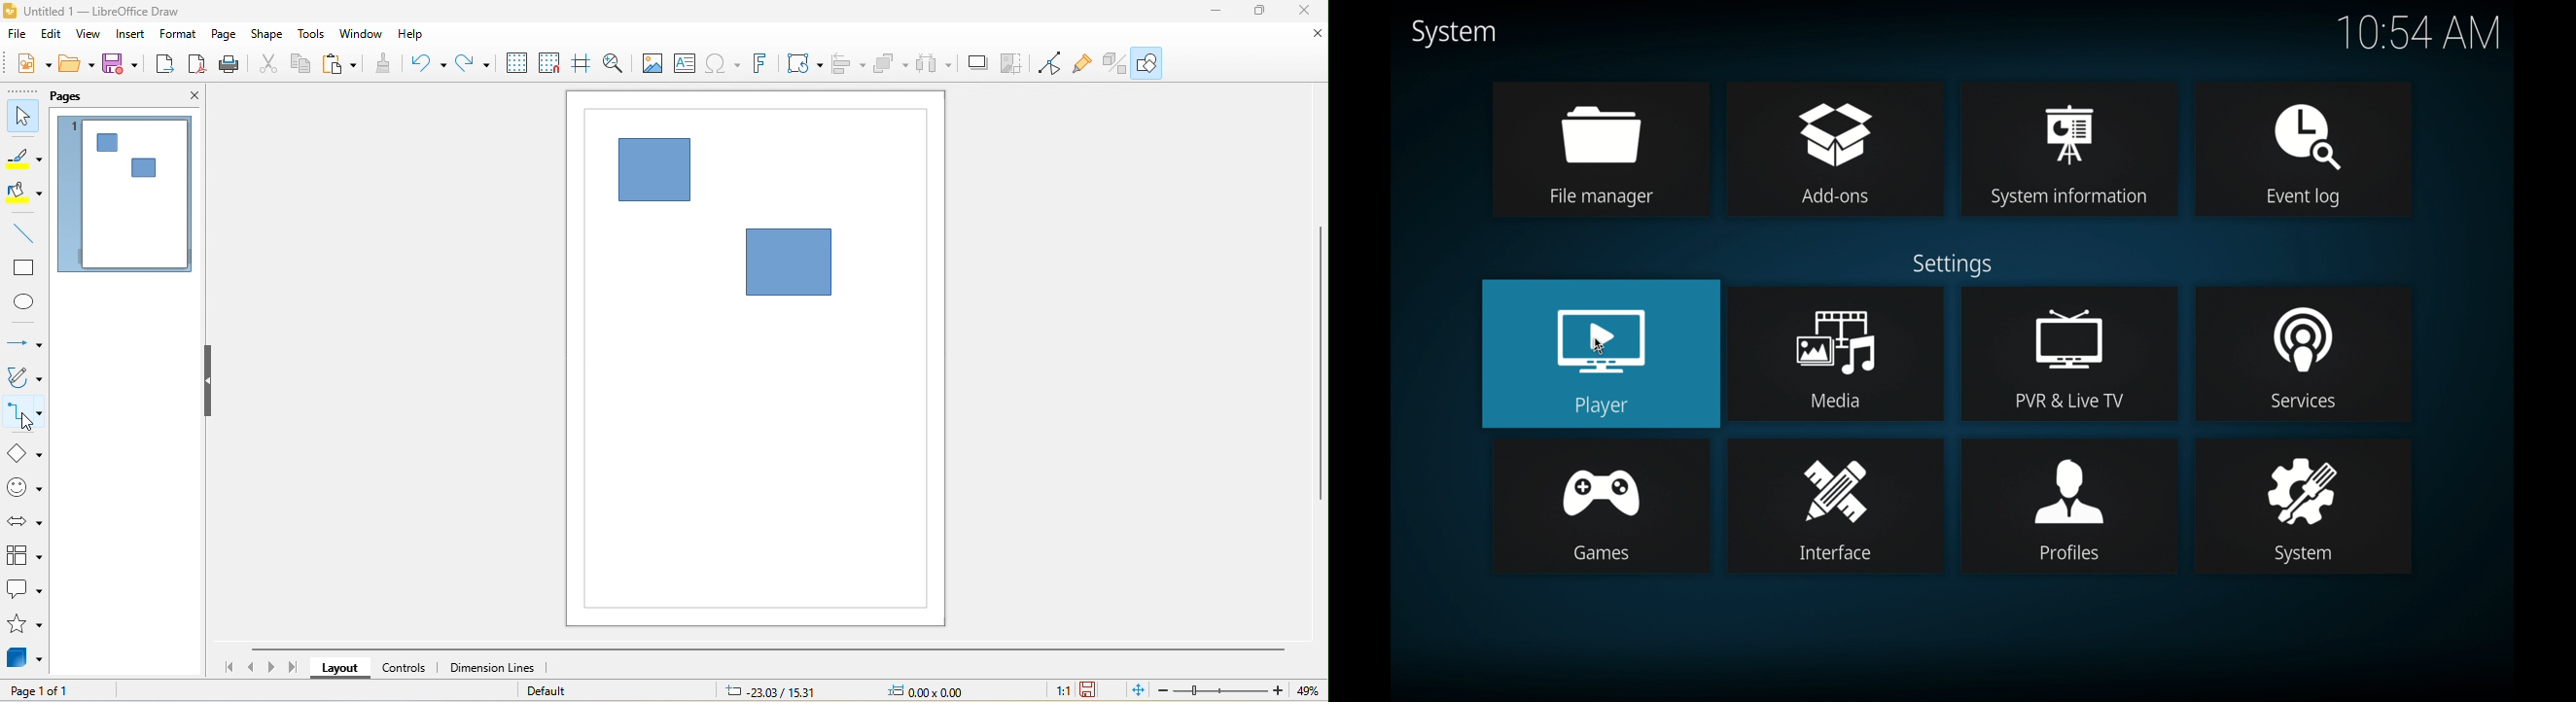  Describe the element at coordinates (975, 64) in the screenshot. I see `shadow` at that location.